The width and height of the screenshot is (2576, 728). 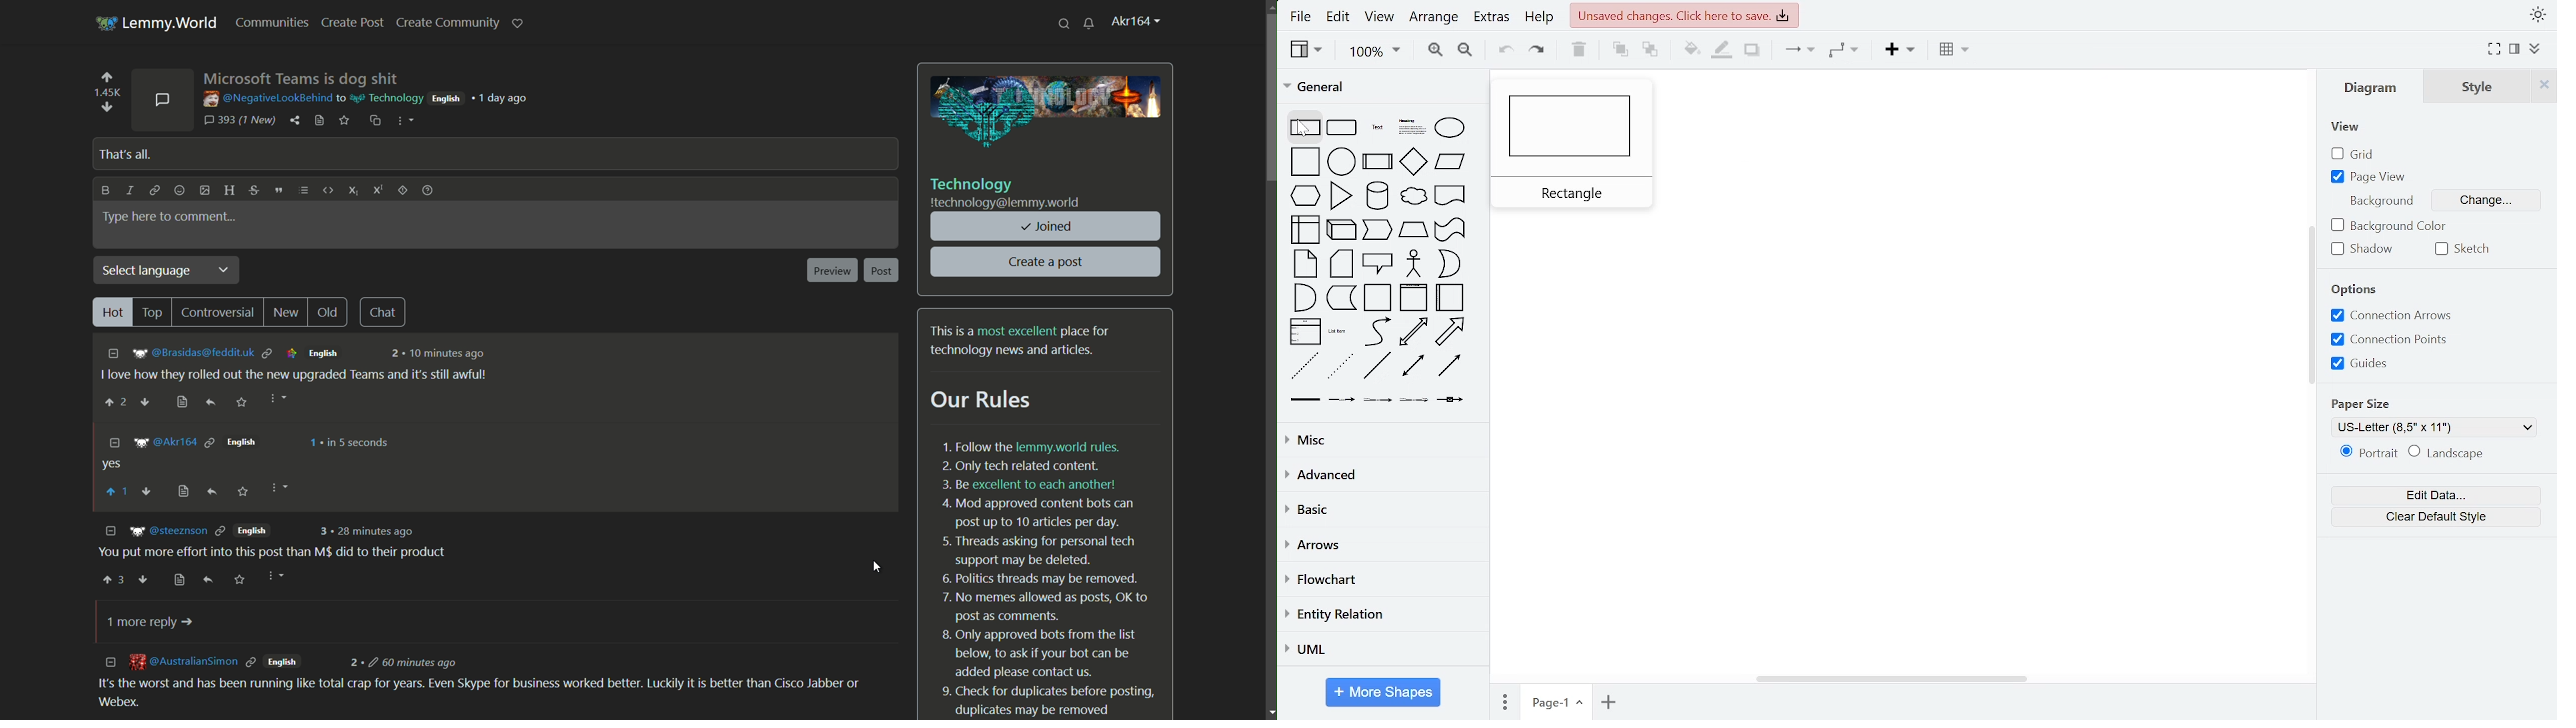 What do you see at coordinates (1379, 579) in the screenshot?
I see `flowchart` at bounding box center [1379, 579].